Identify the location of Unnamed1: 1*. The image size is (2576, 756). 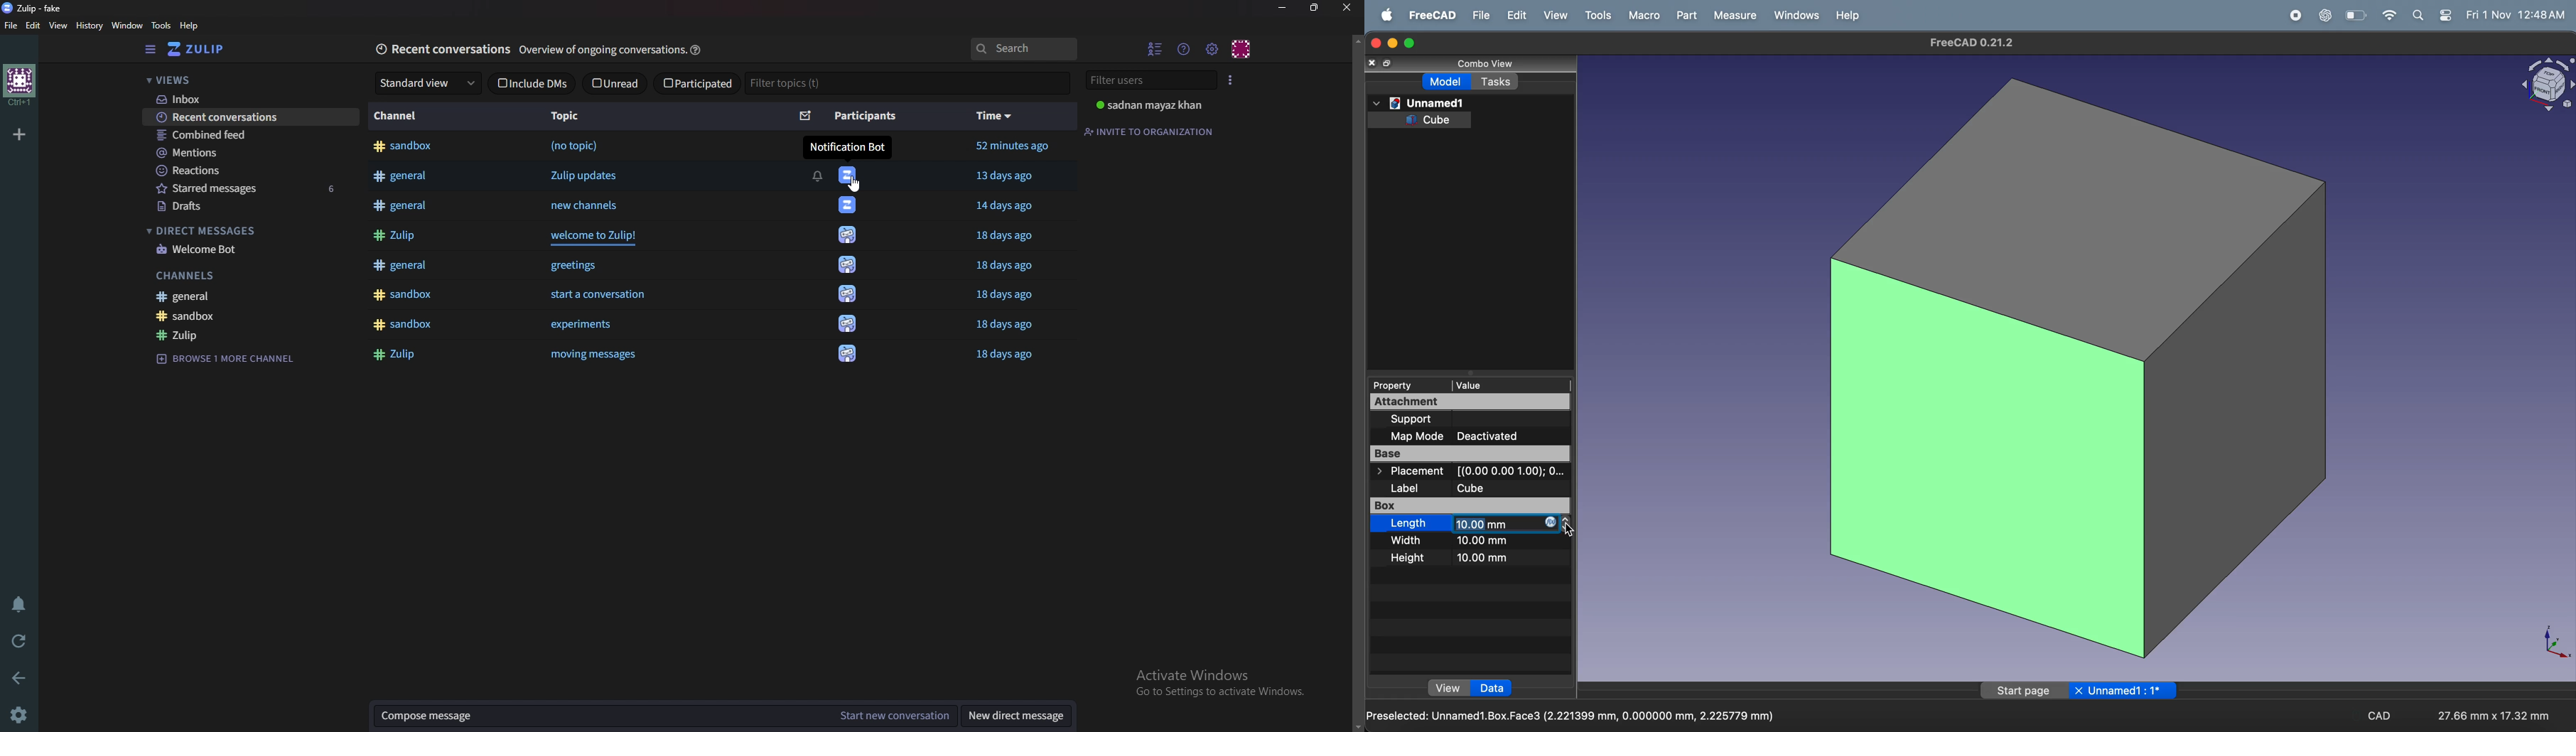
(2127, 691).